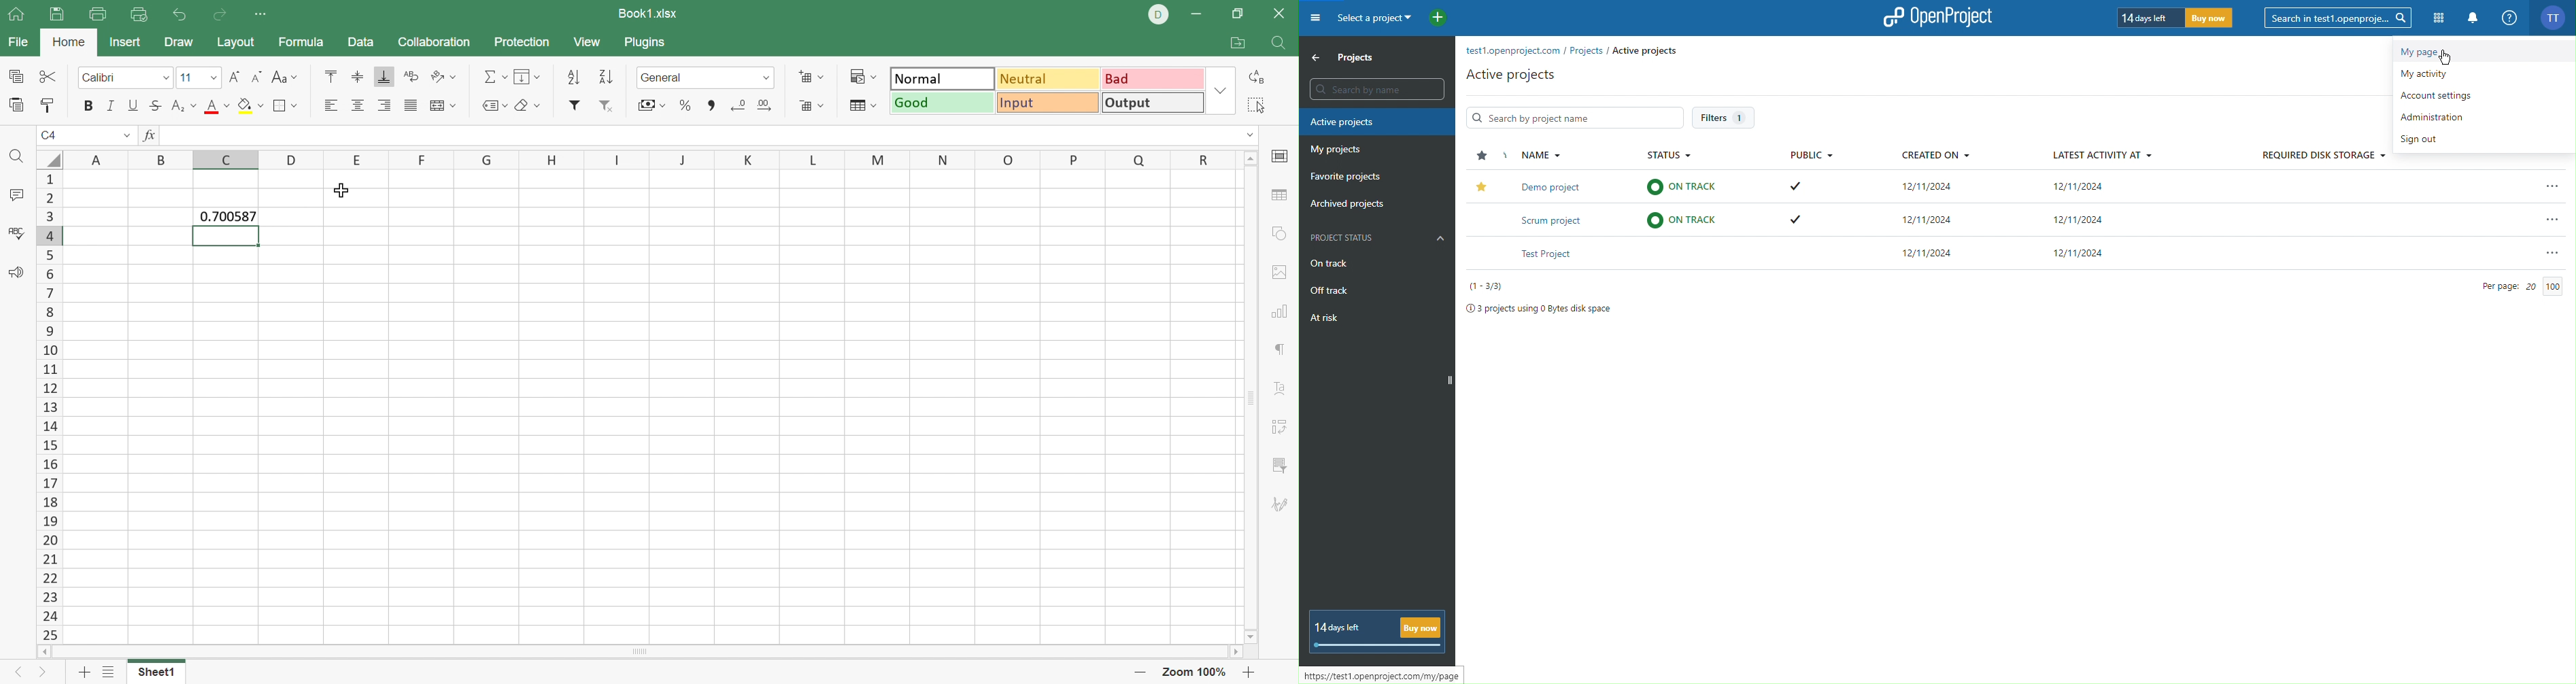 The height and width of the screenshot is (700, 2576). I want to click on Paste, so click(18, 106).